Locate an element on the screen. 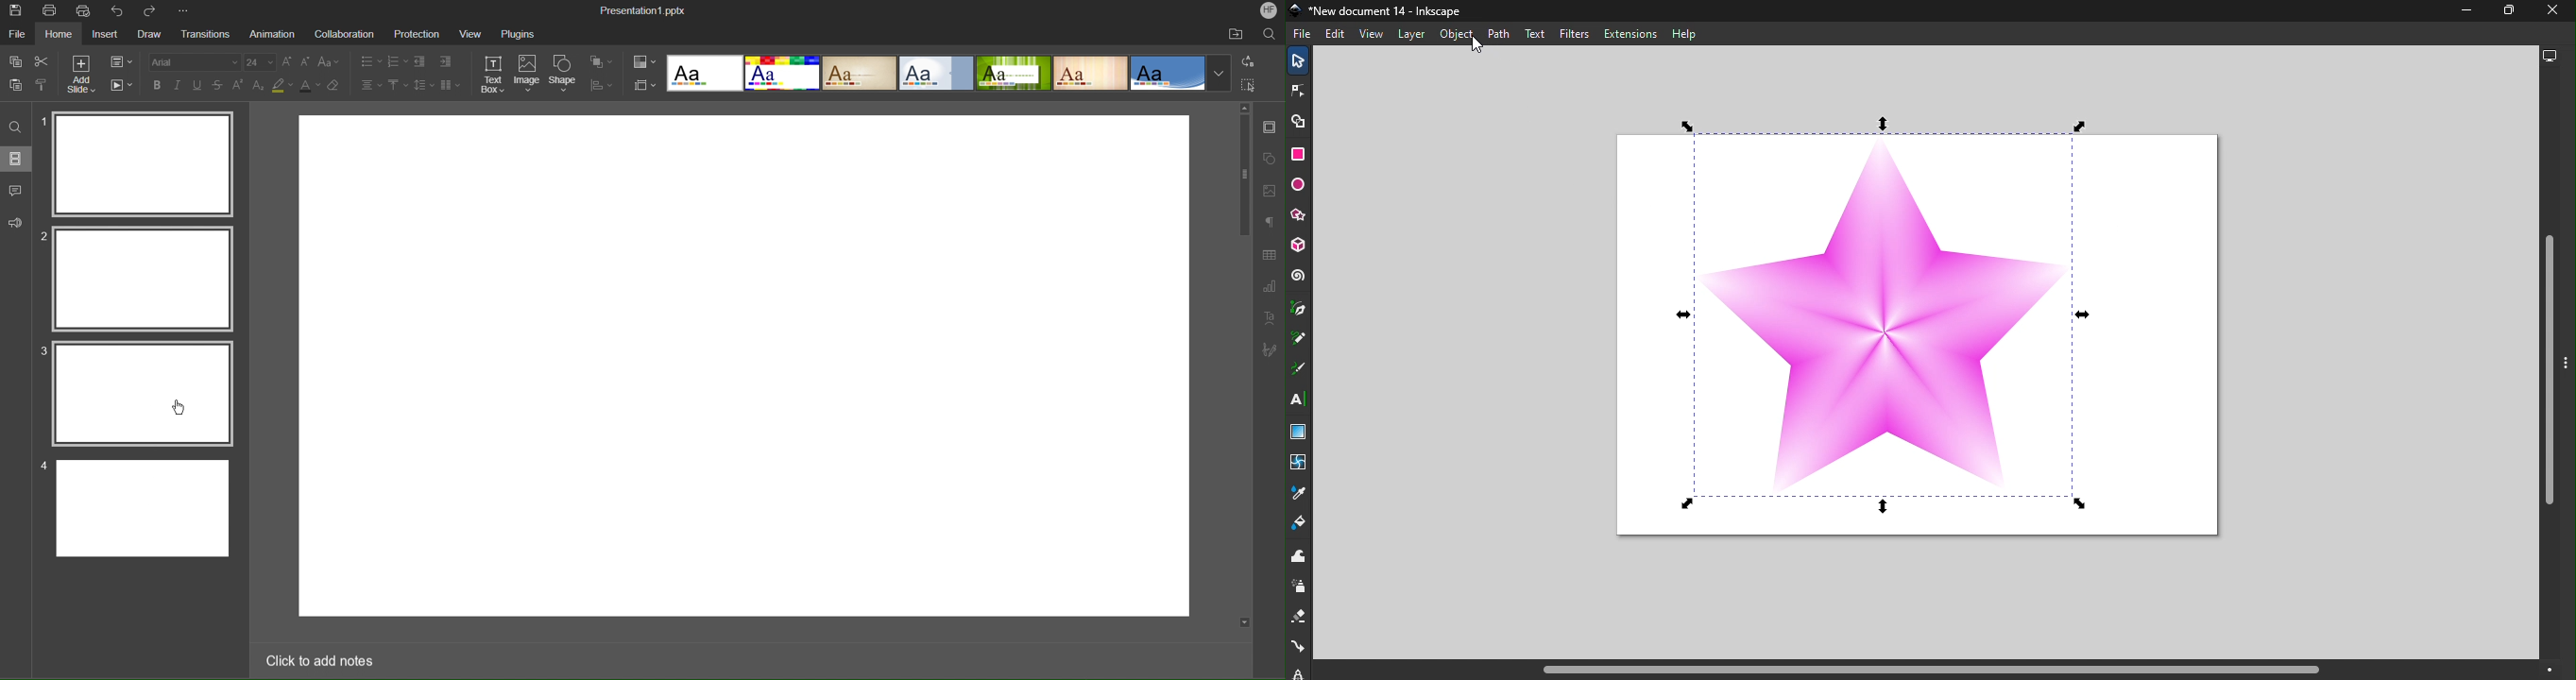 The image size is (2576, 700). Collaboration is located at coordinates (344, 33).